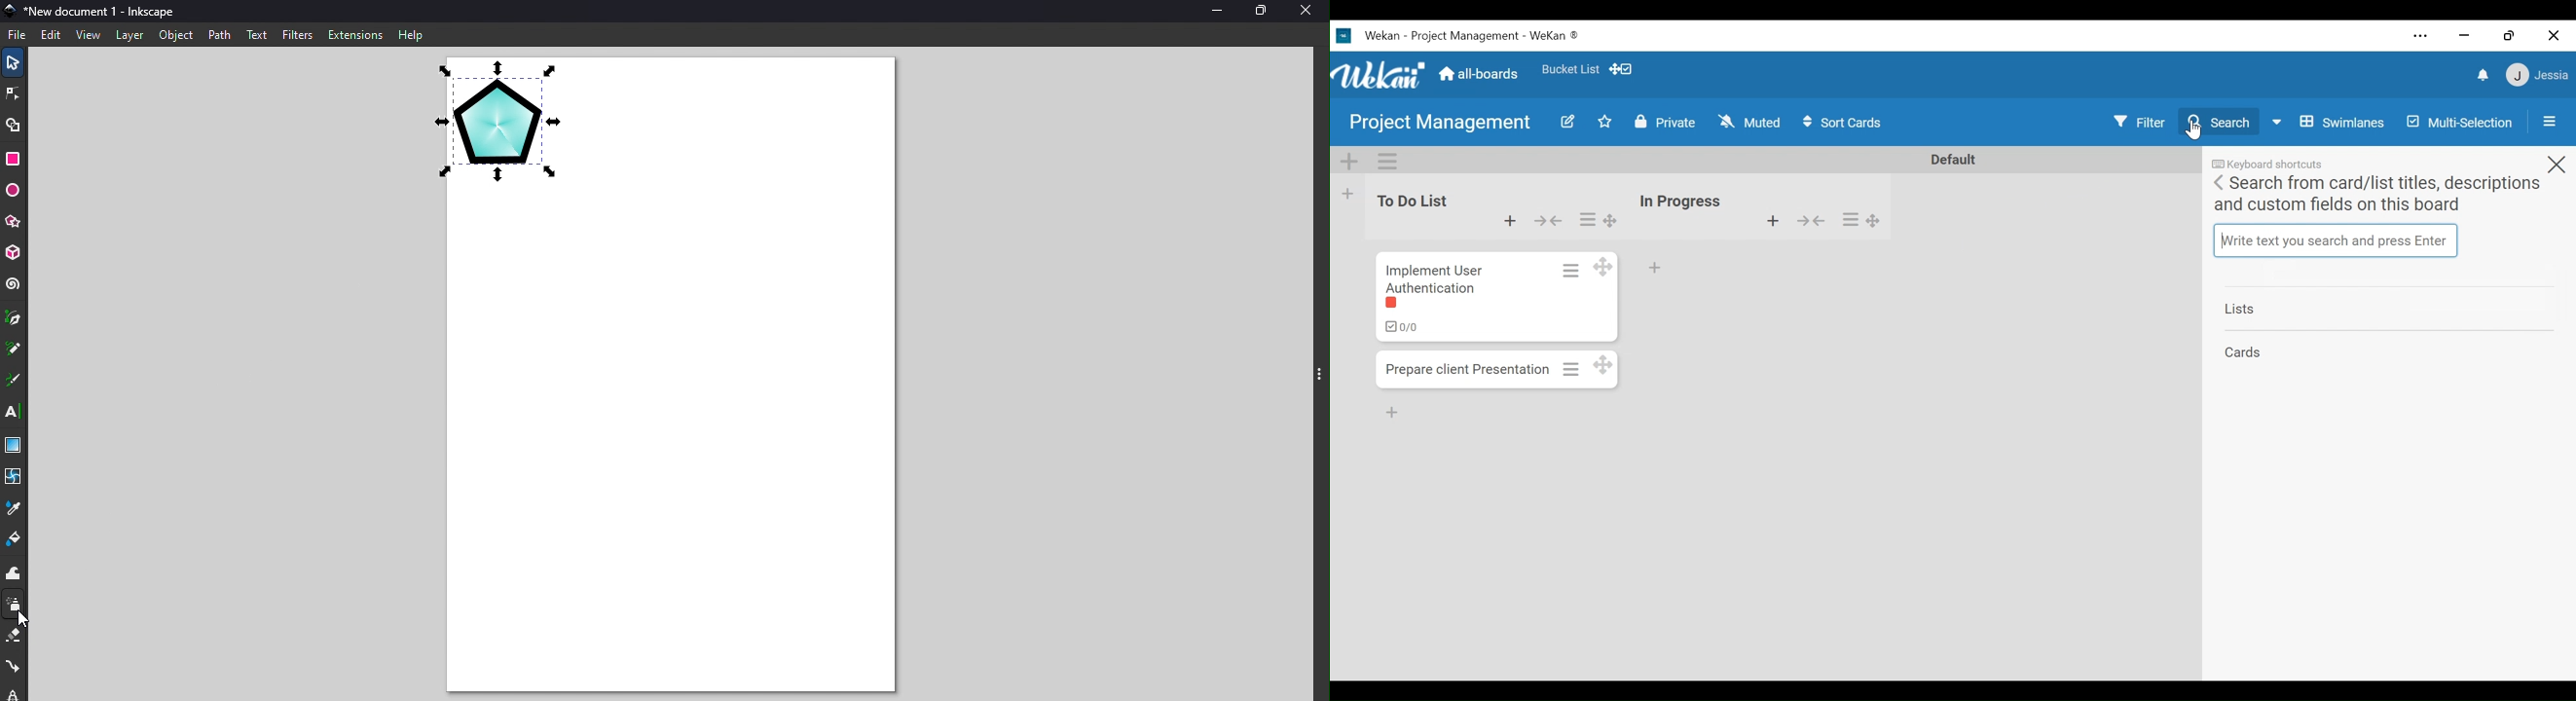 The height and width of the screenshot is (728, 2576). I want to click on minimize, so click(2466, 36).